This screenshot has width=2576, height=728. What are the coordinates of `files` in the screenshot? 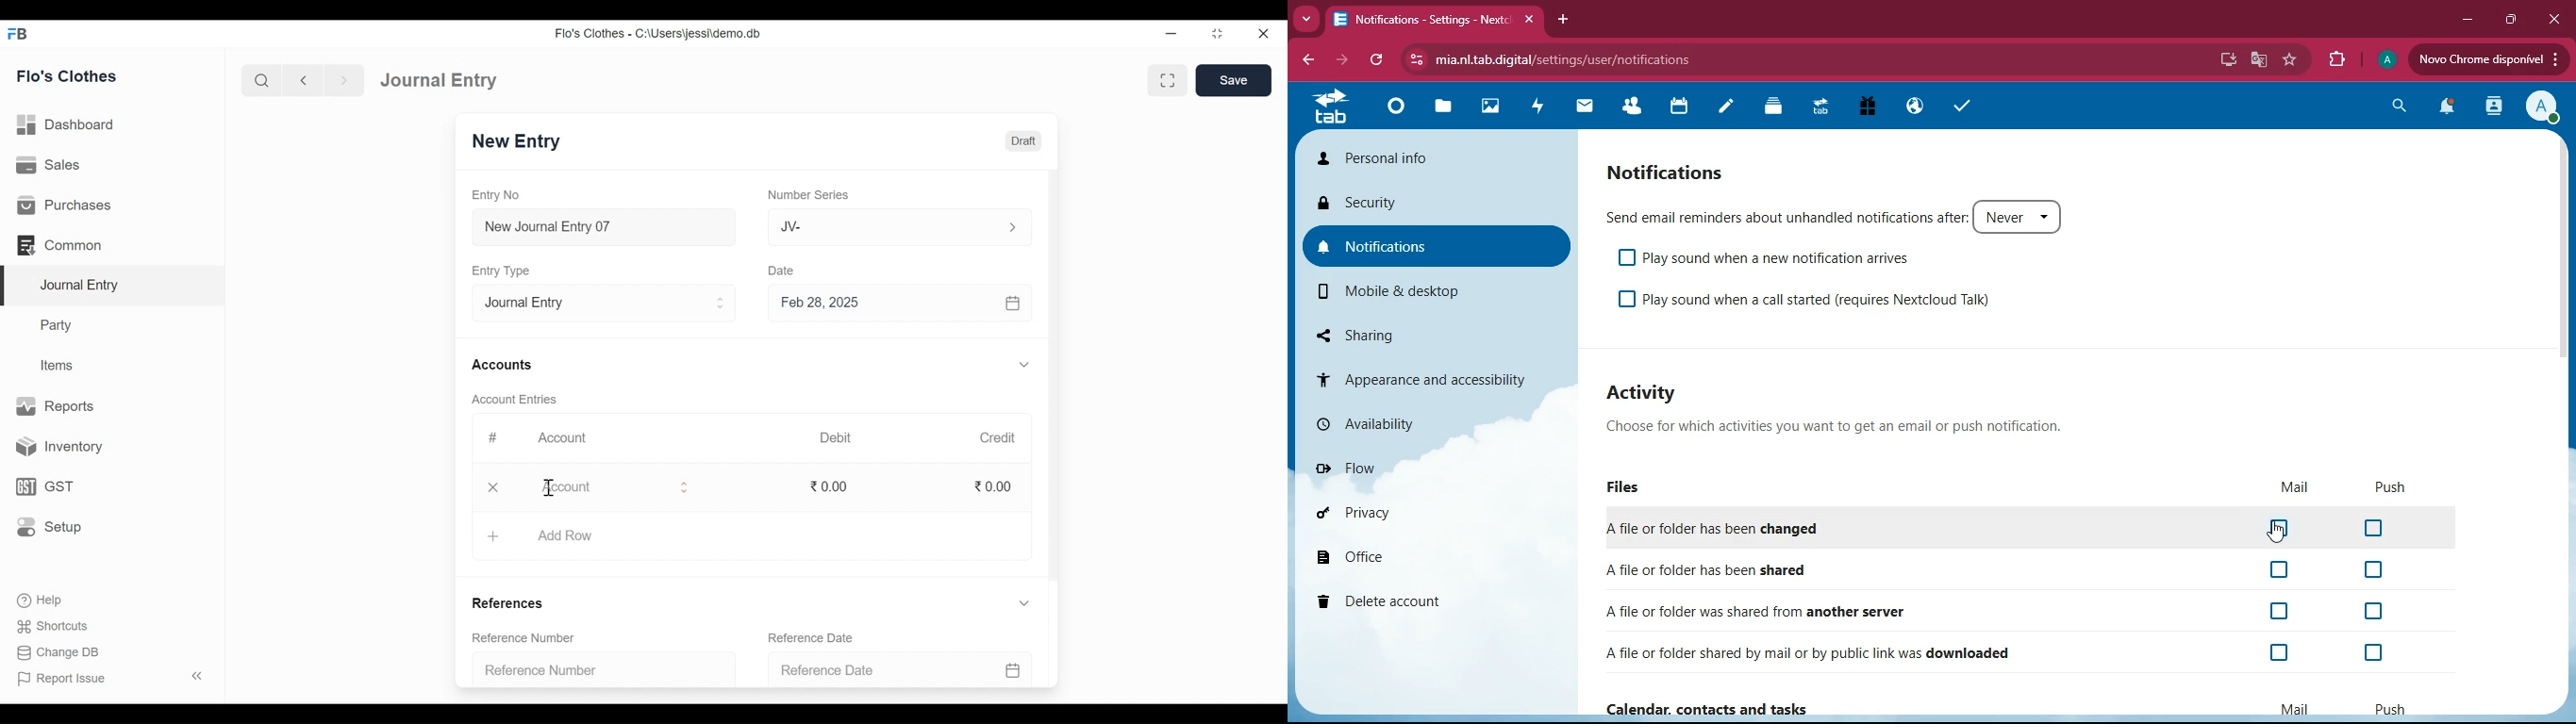 It's located at (1629, 489).